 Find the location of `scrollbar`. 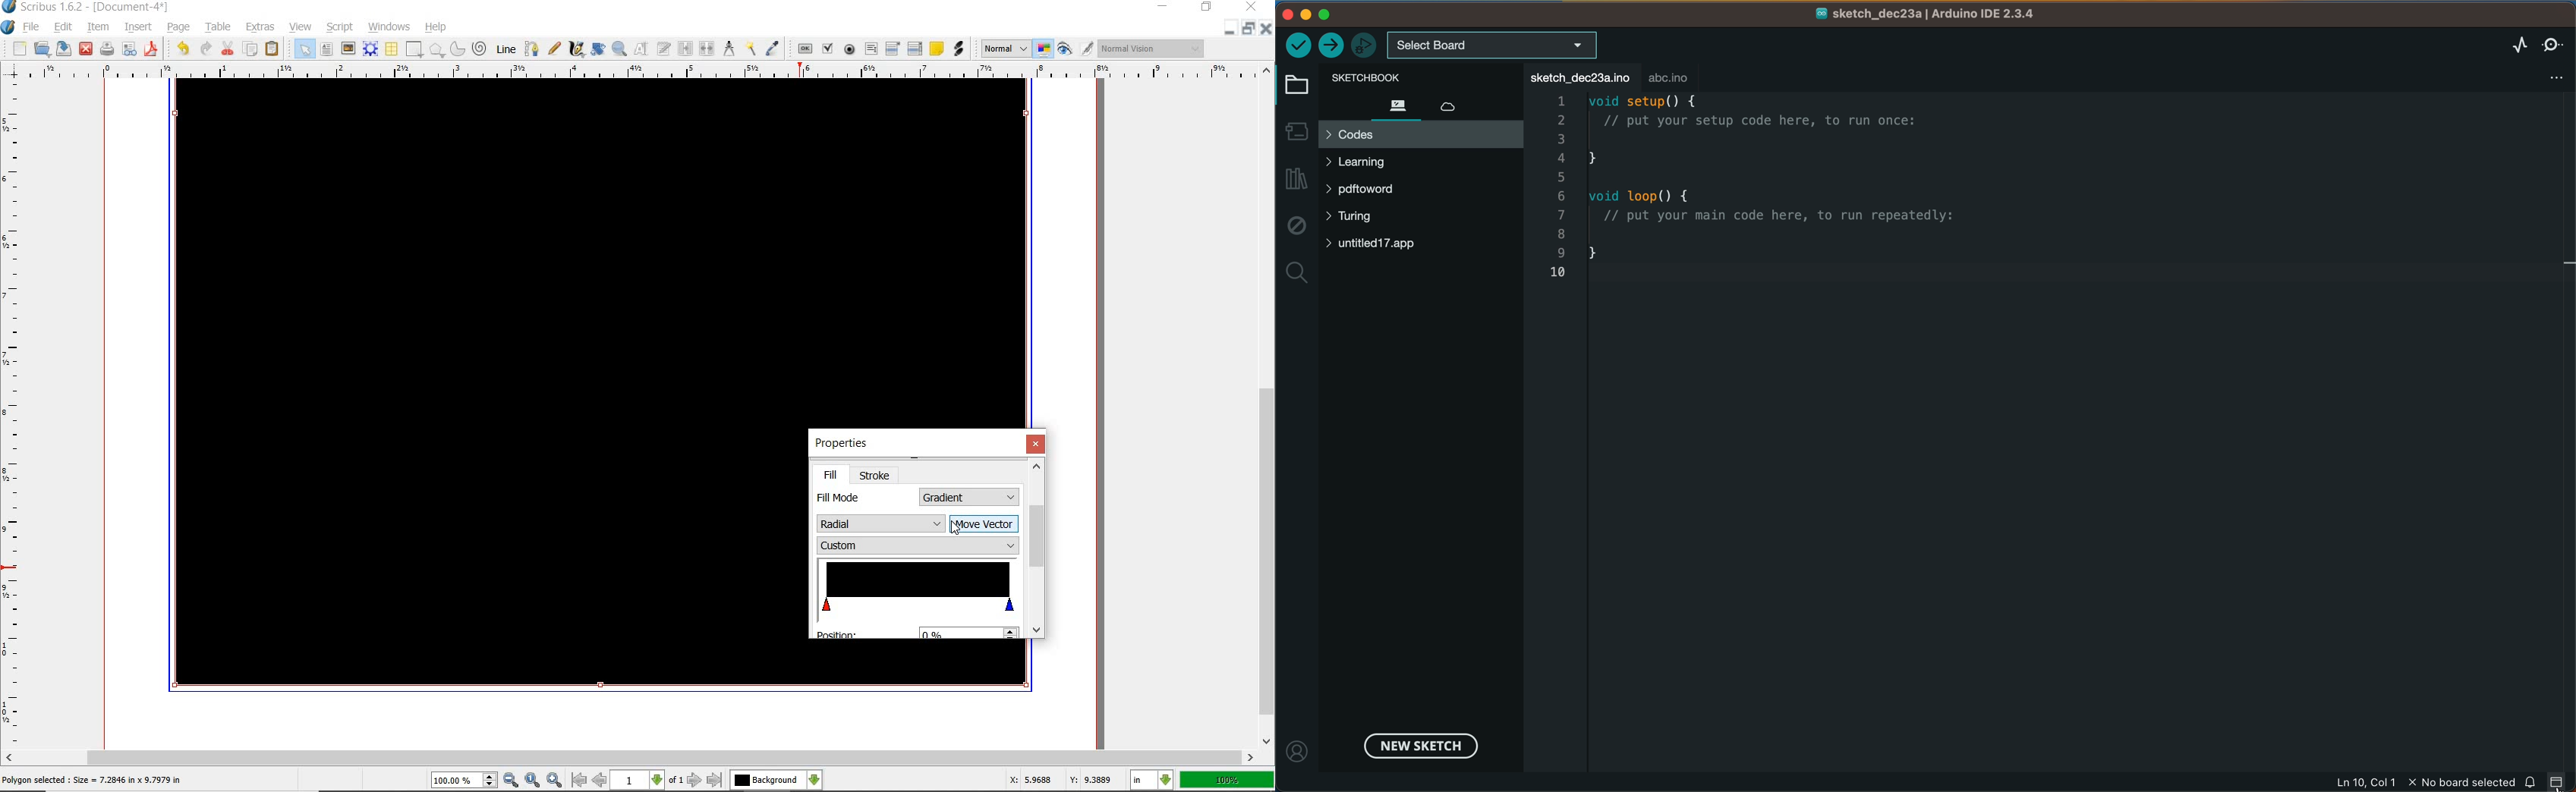

scrollbar is located at coordinates (630, 757).